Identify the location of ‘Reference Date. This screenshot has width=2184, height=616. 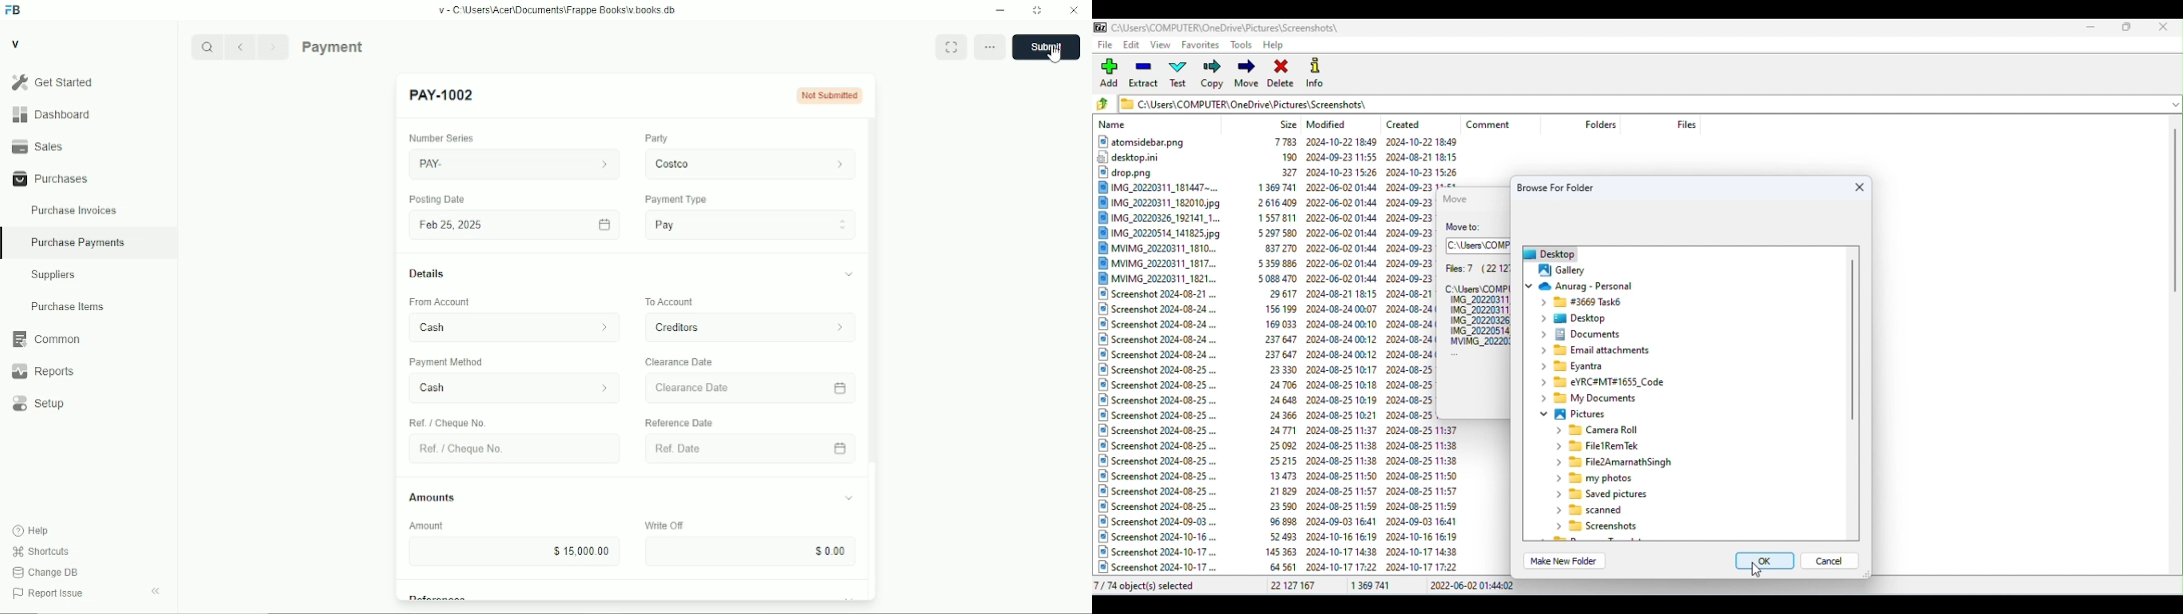
(682, 422).